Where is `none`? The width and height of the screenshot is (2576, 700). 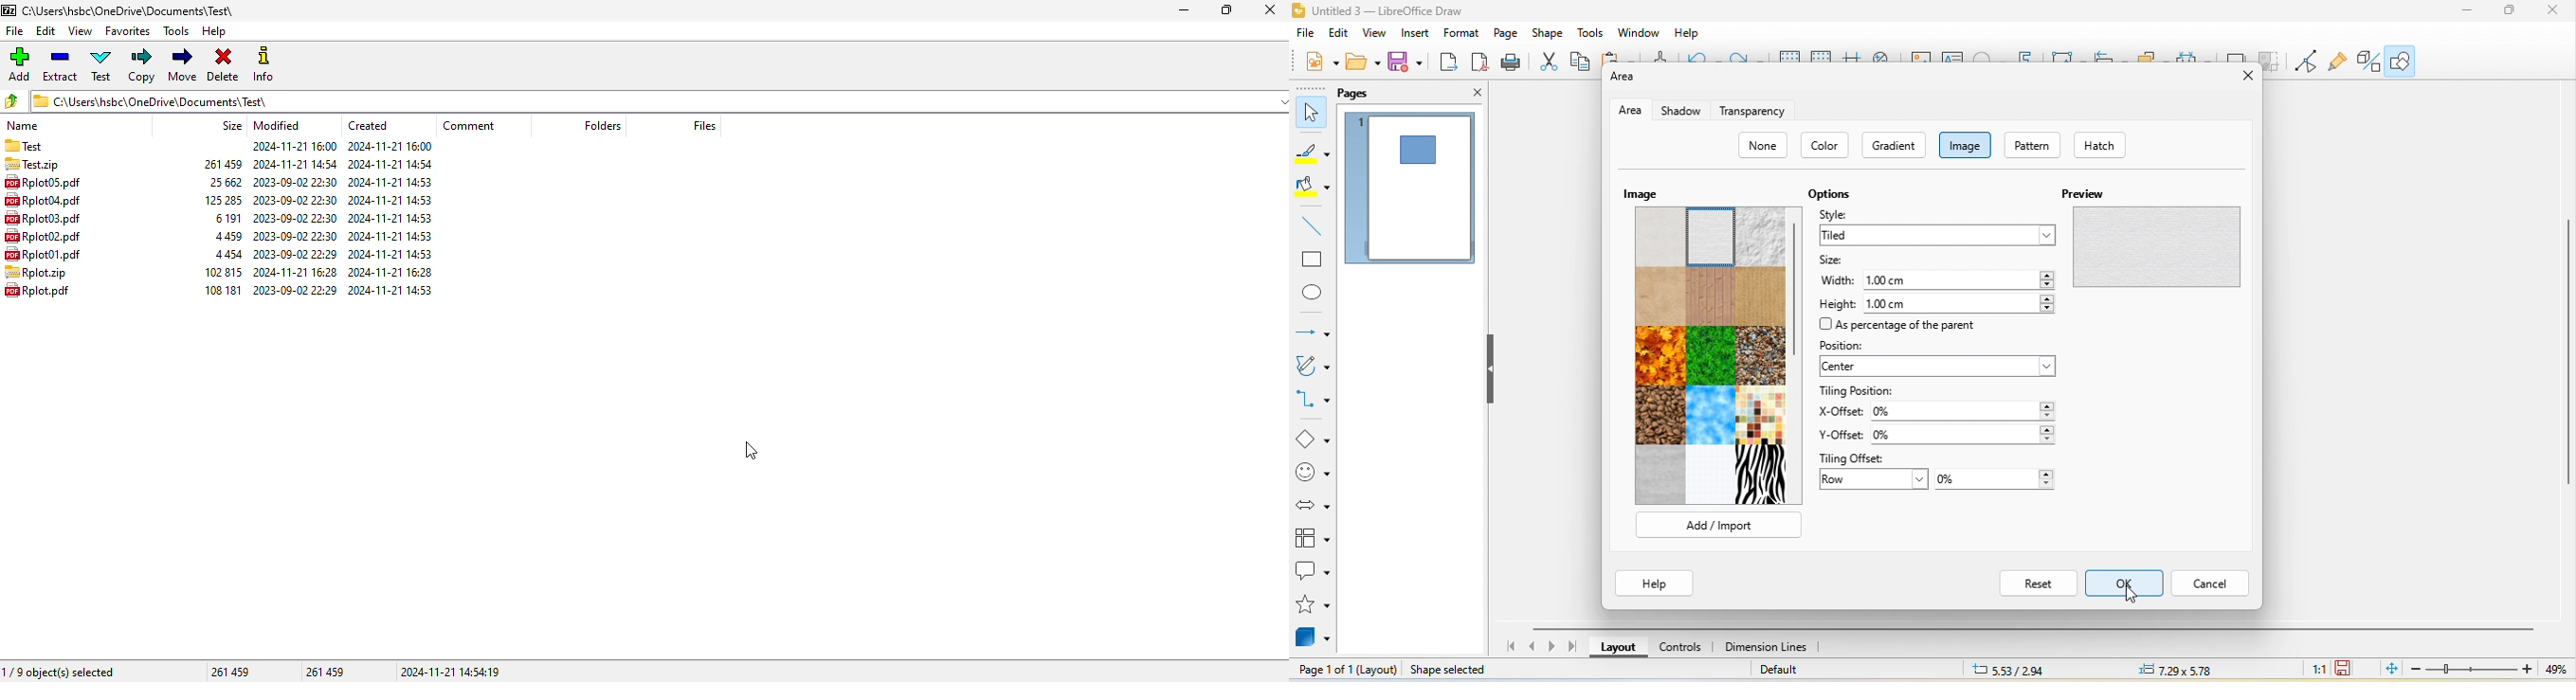 none is located at coordinates (1762, 143).